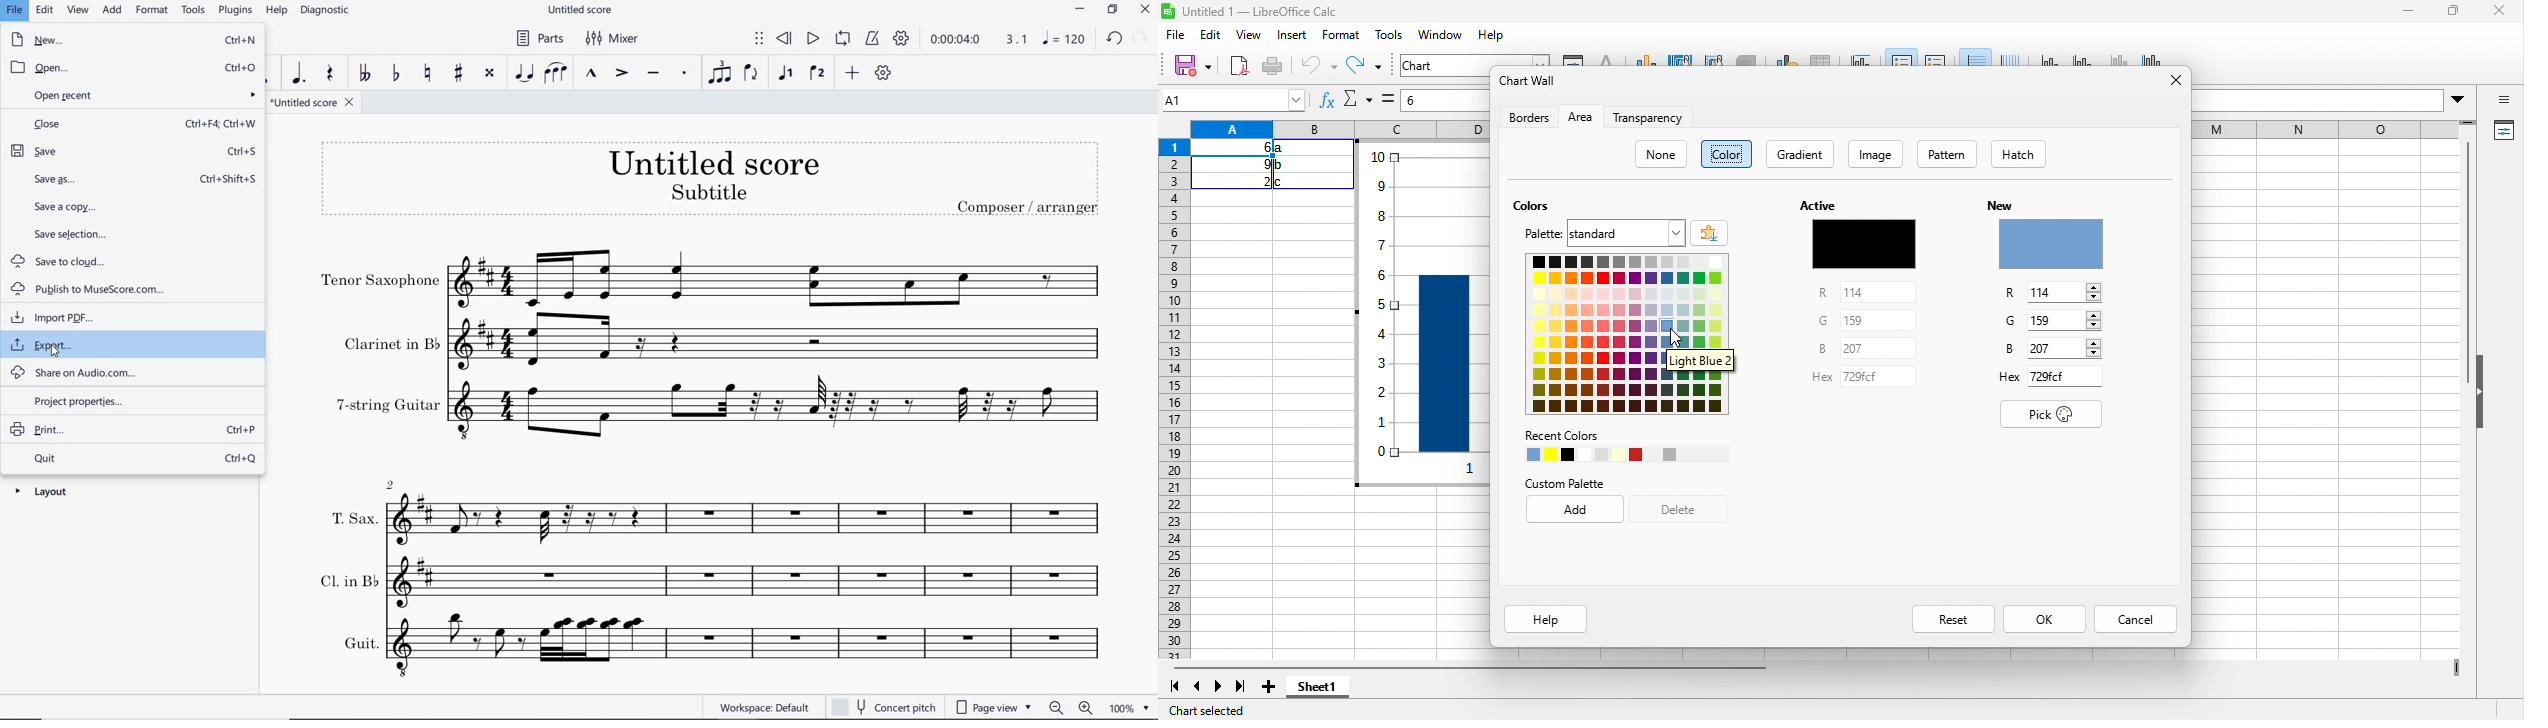  What do you see at coordinates (299, 75) in the screenshot?
I see `AUGMENTATION DOT` at bounding box center [299, 75].